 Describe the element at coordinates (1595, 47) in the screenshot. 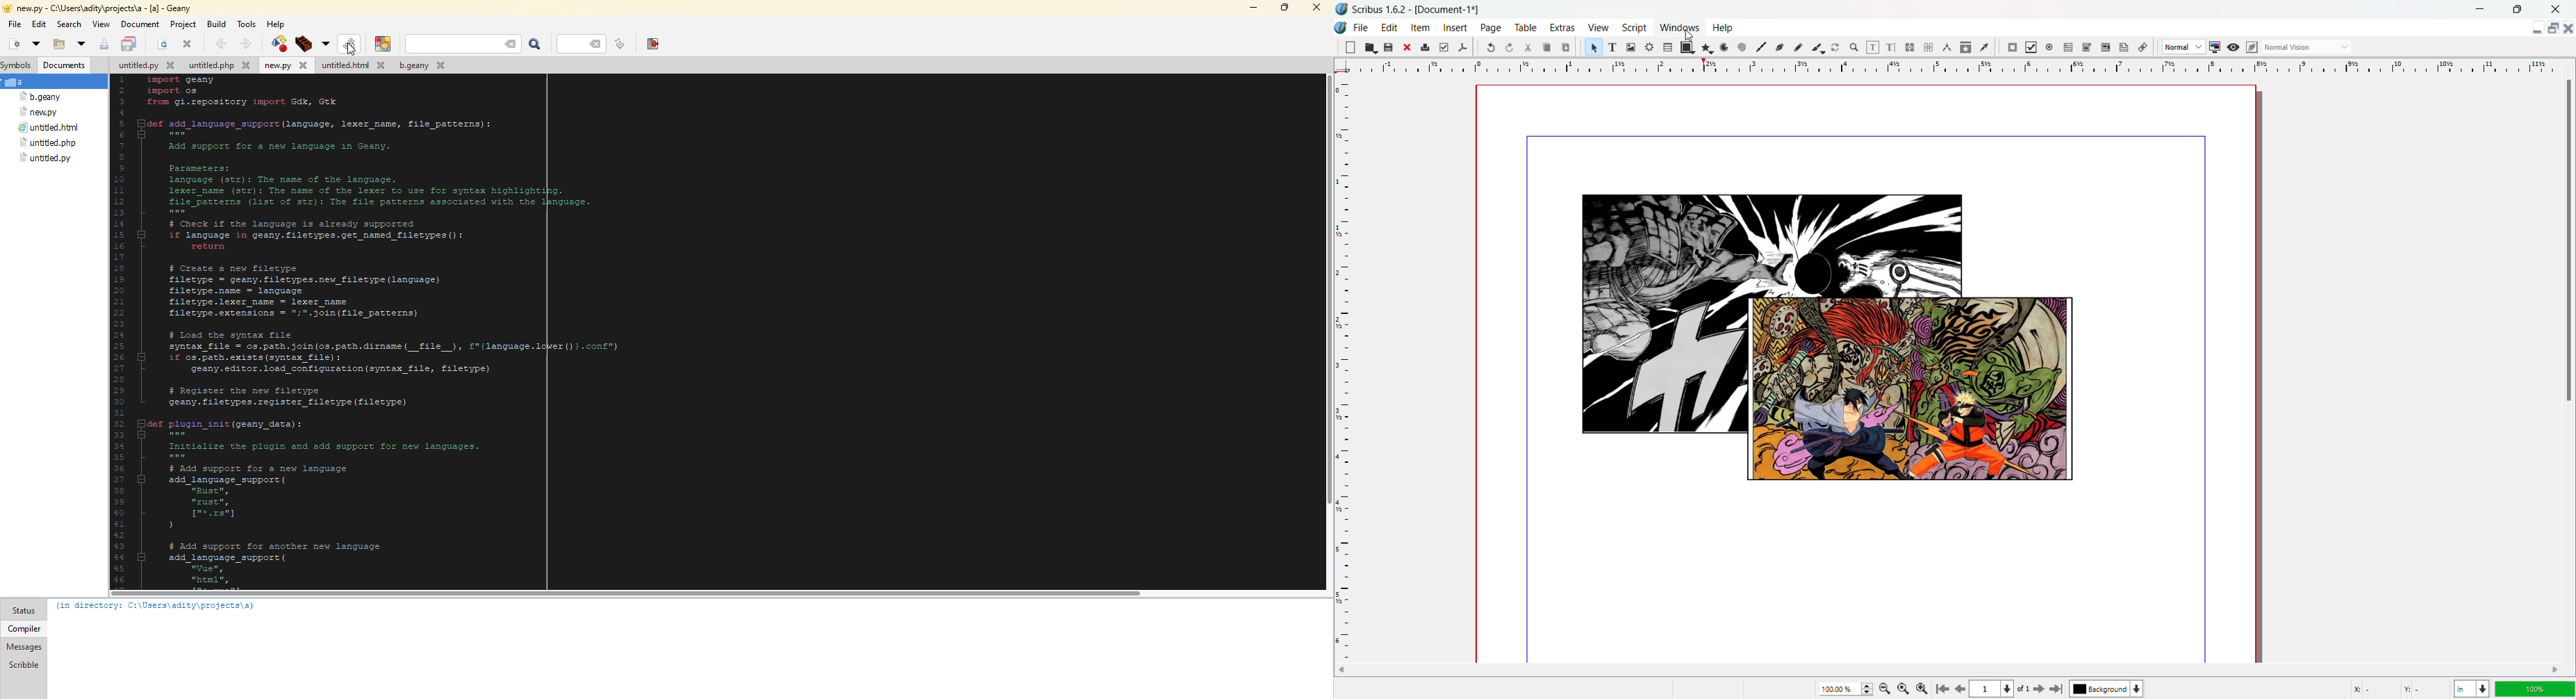

I see `select items` at that location.